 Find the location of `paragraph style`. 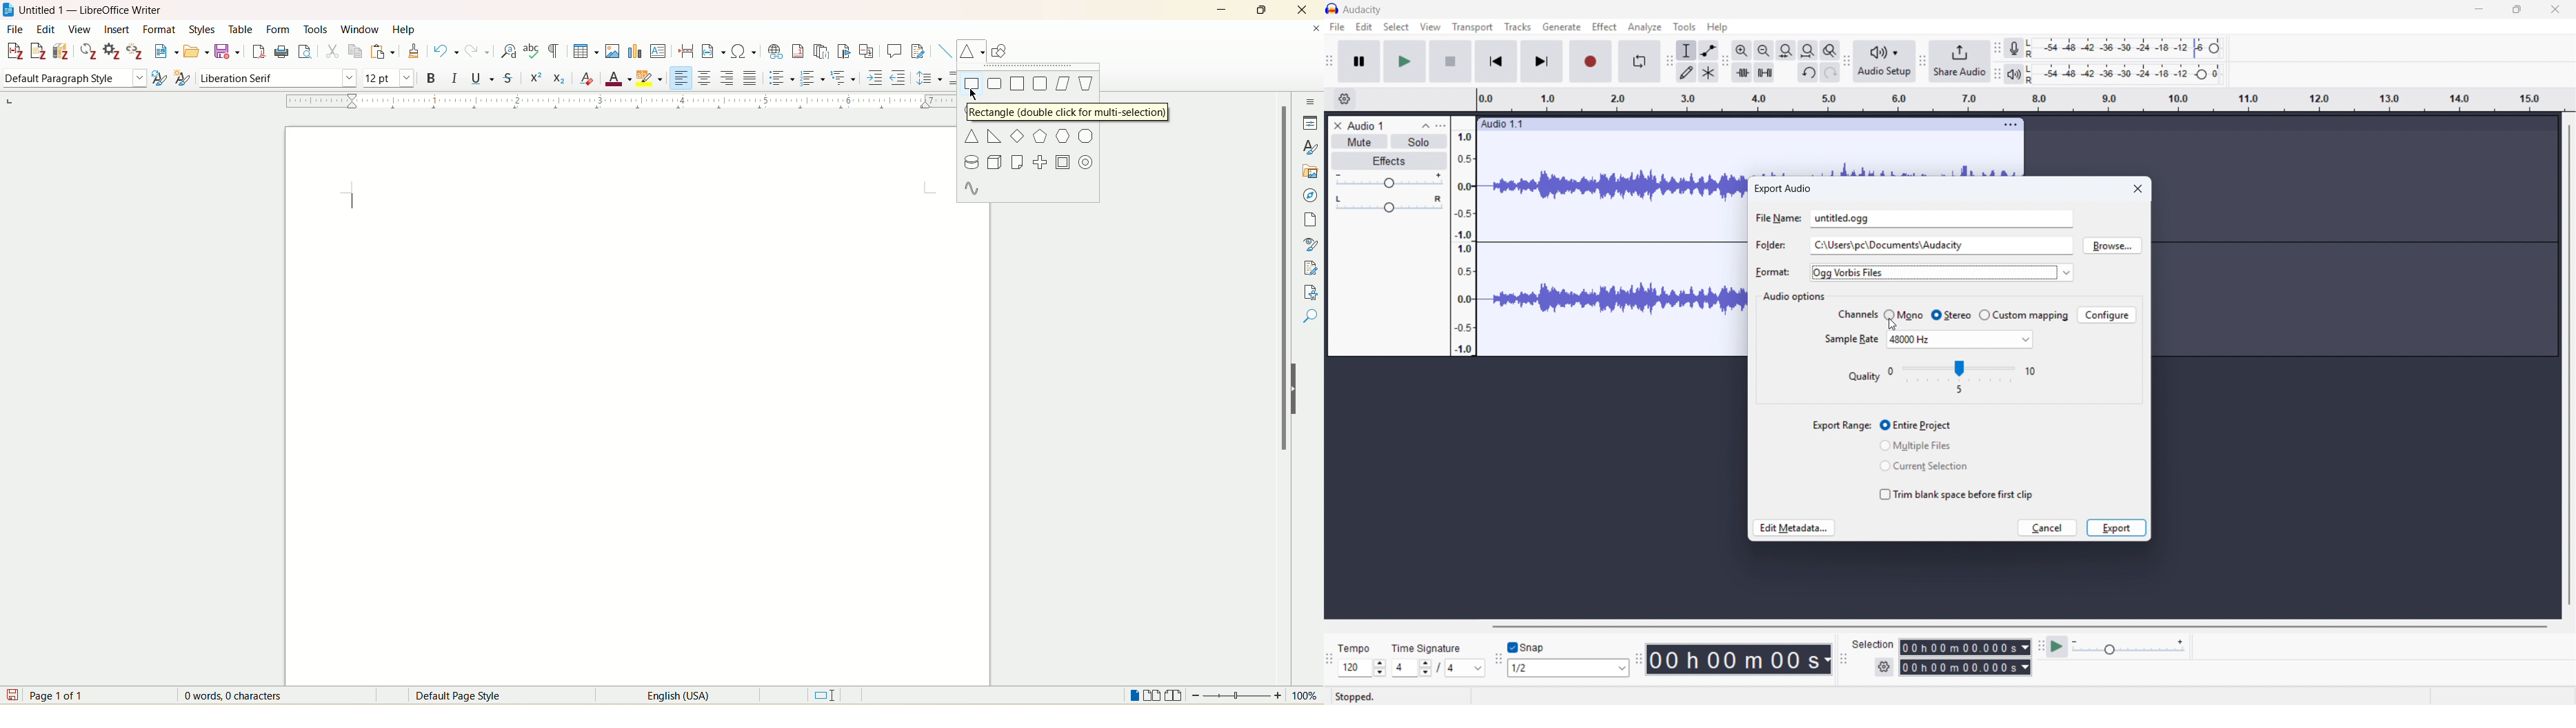

paragraph style is located at coordinates (72, 79).